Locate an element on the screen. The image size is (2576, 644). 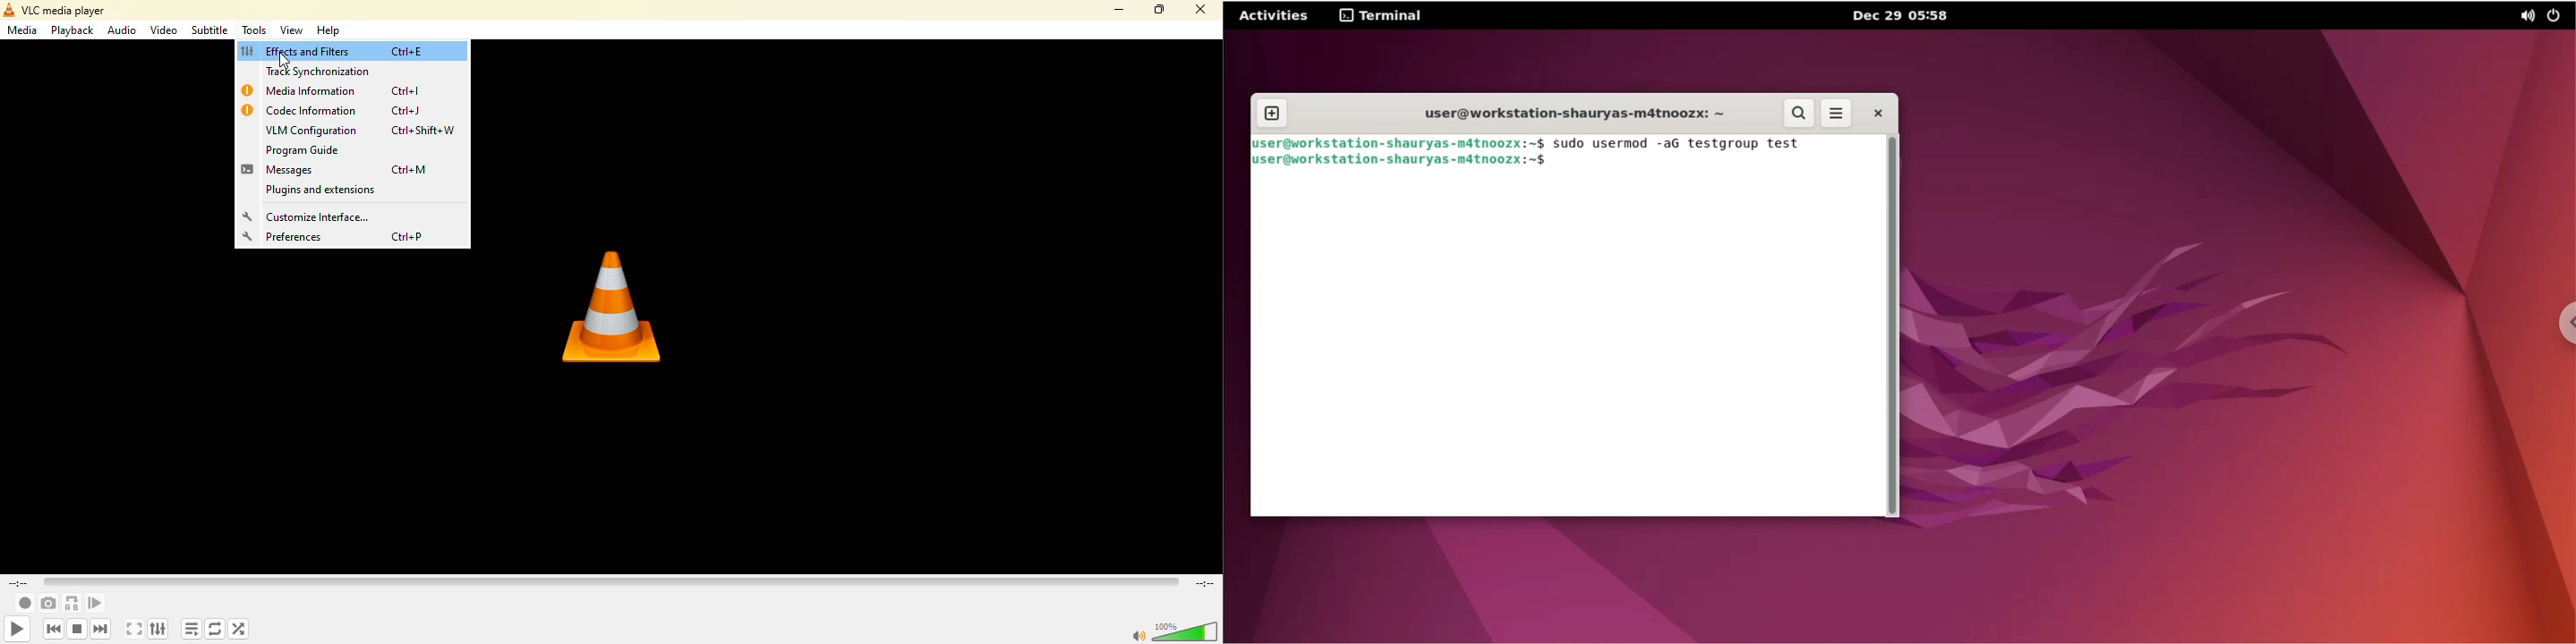
play is located at coordinates (17, 630).